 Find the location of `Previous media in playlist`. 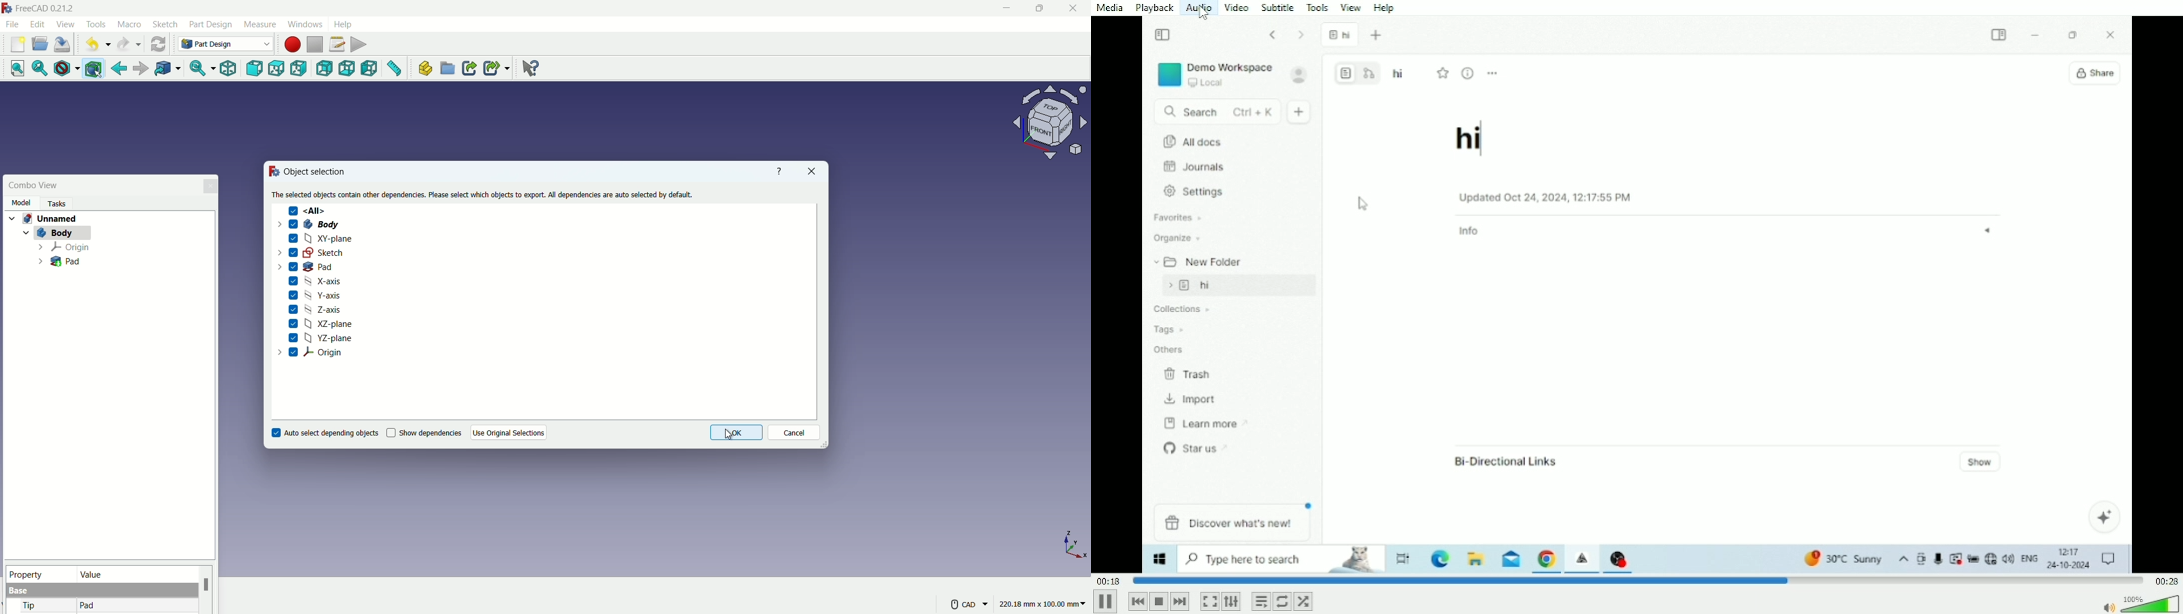

Previous media in playlist is located at coordinates (1137, 601).